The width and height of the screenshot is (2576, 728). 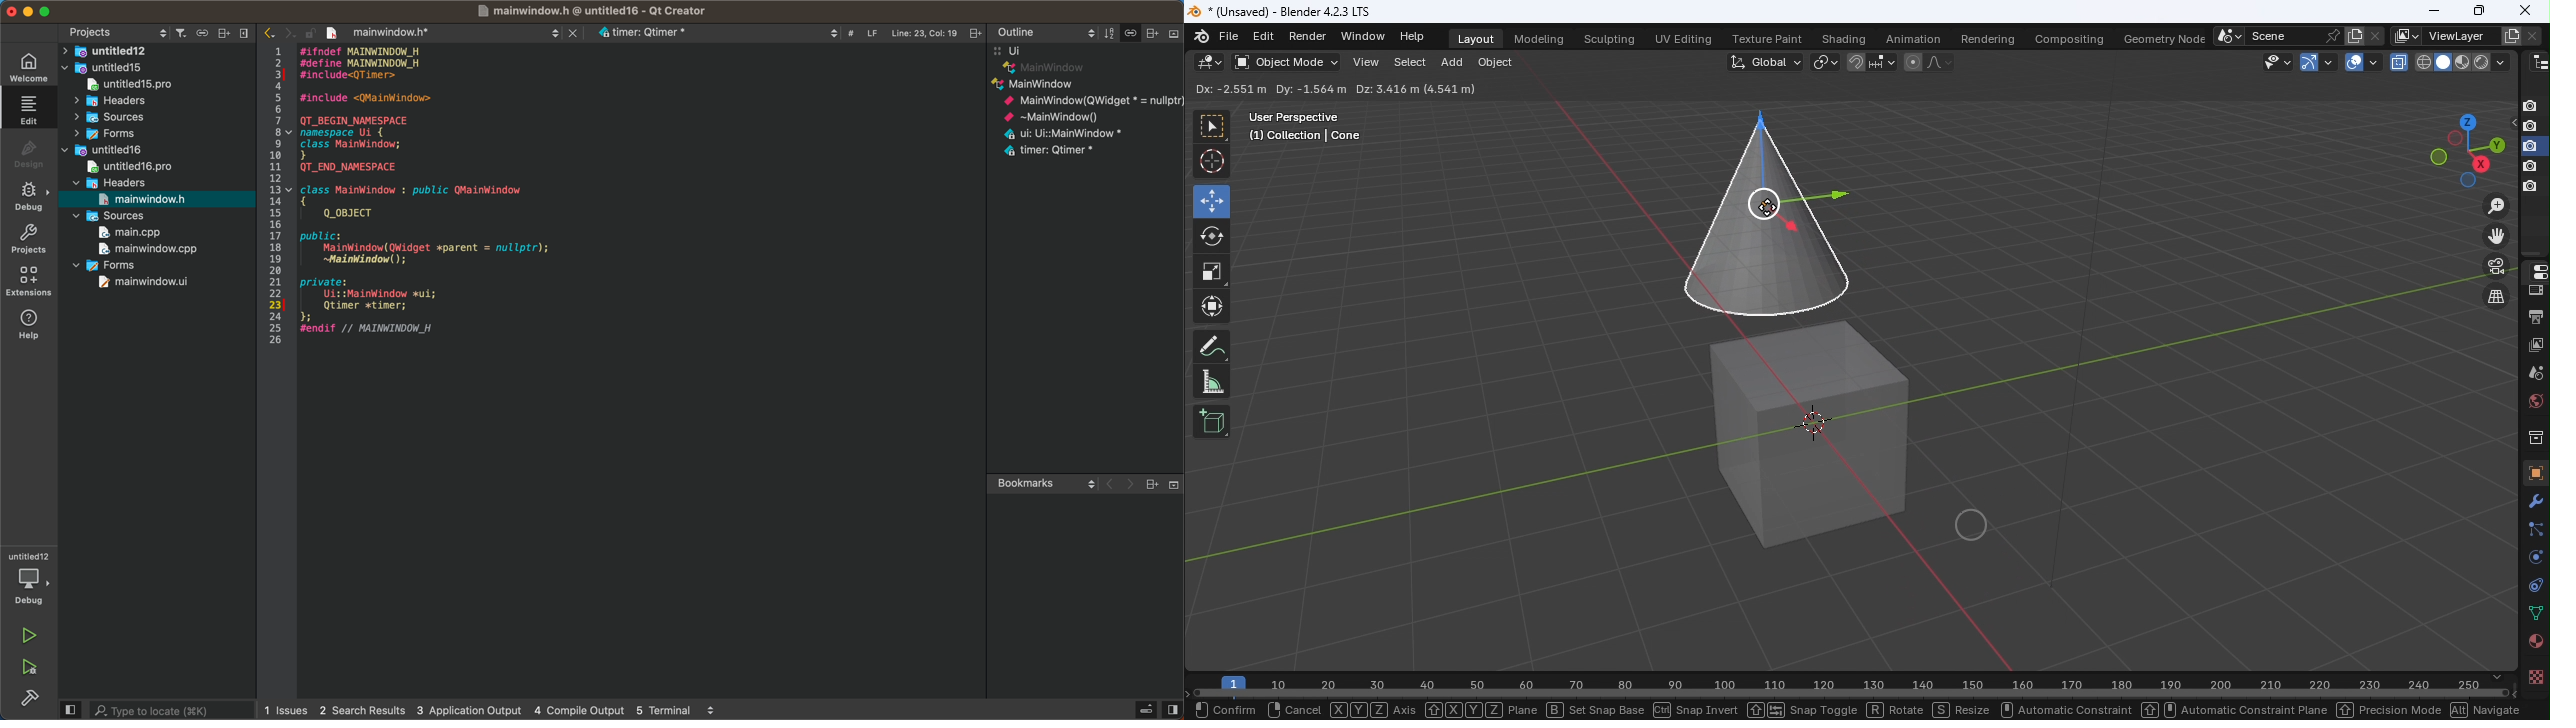 I want to click on Help, so click(x=1415, y=36).